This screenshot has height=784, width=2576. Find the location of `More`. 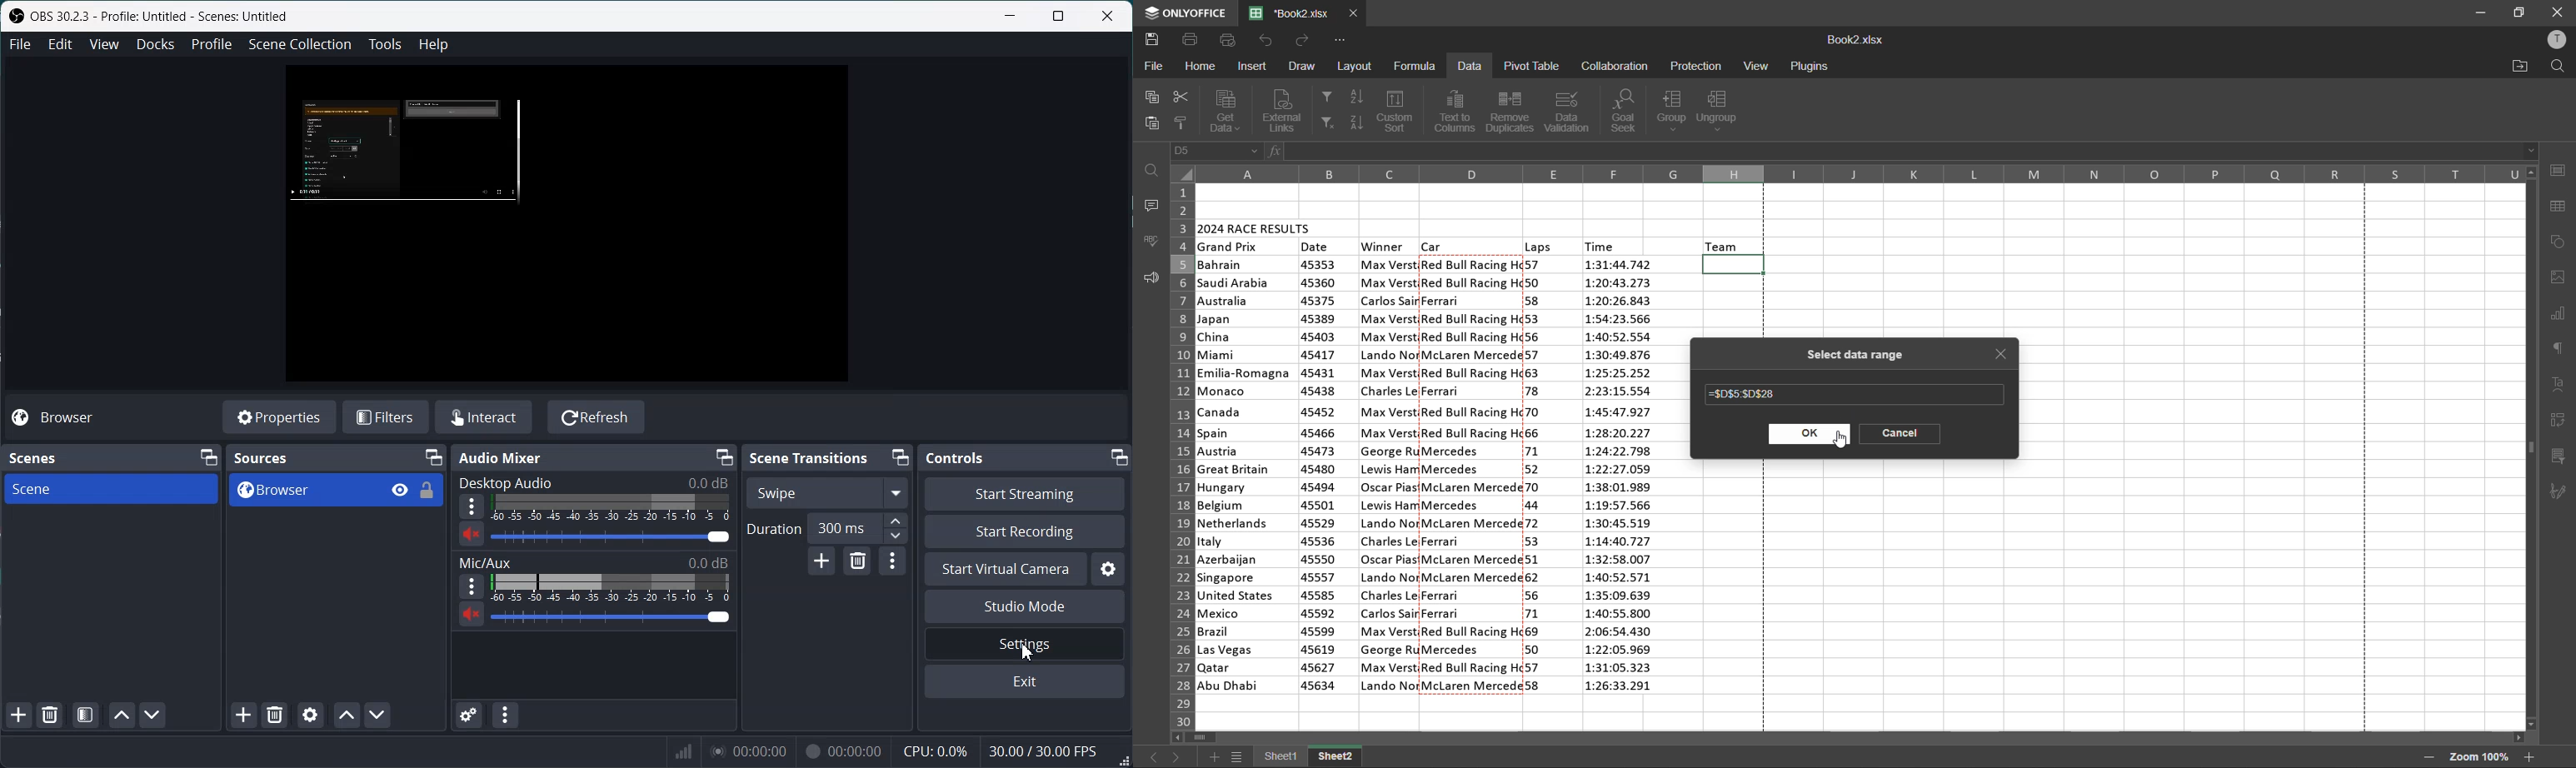

More is located at coordinates (471, 587).